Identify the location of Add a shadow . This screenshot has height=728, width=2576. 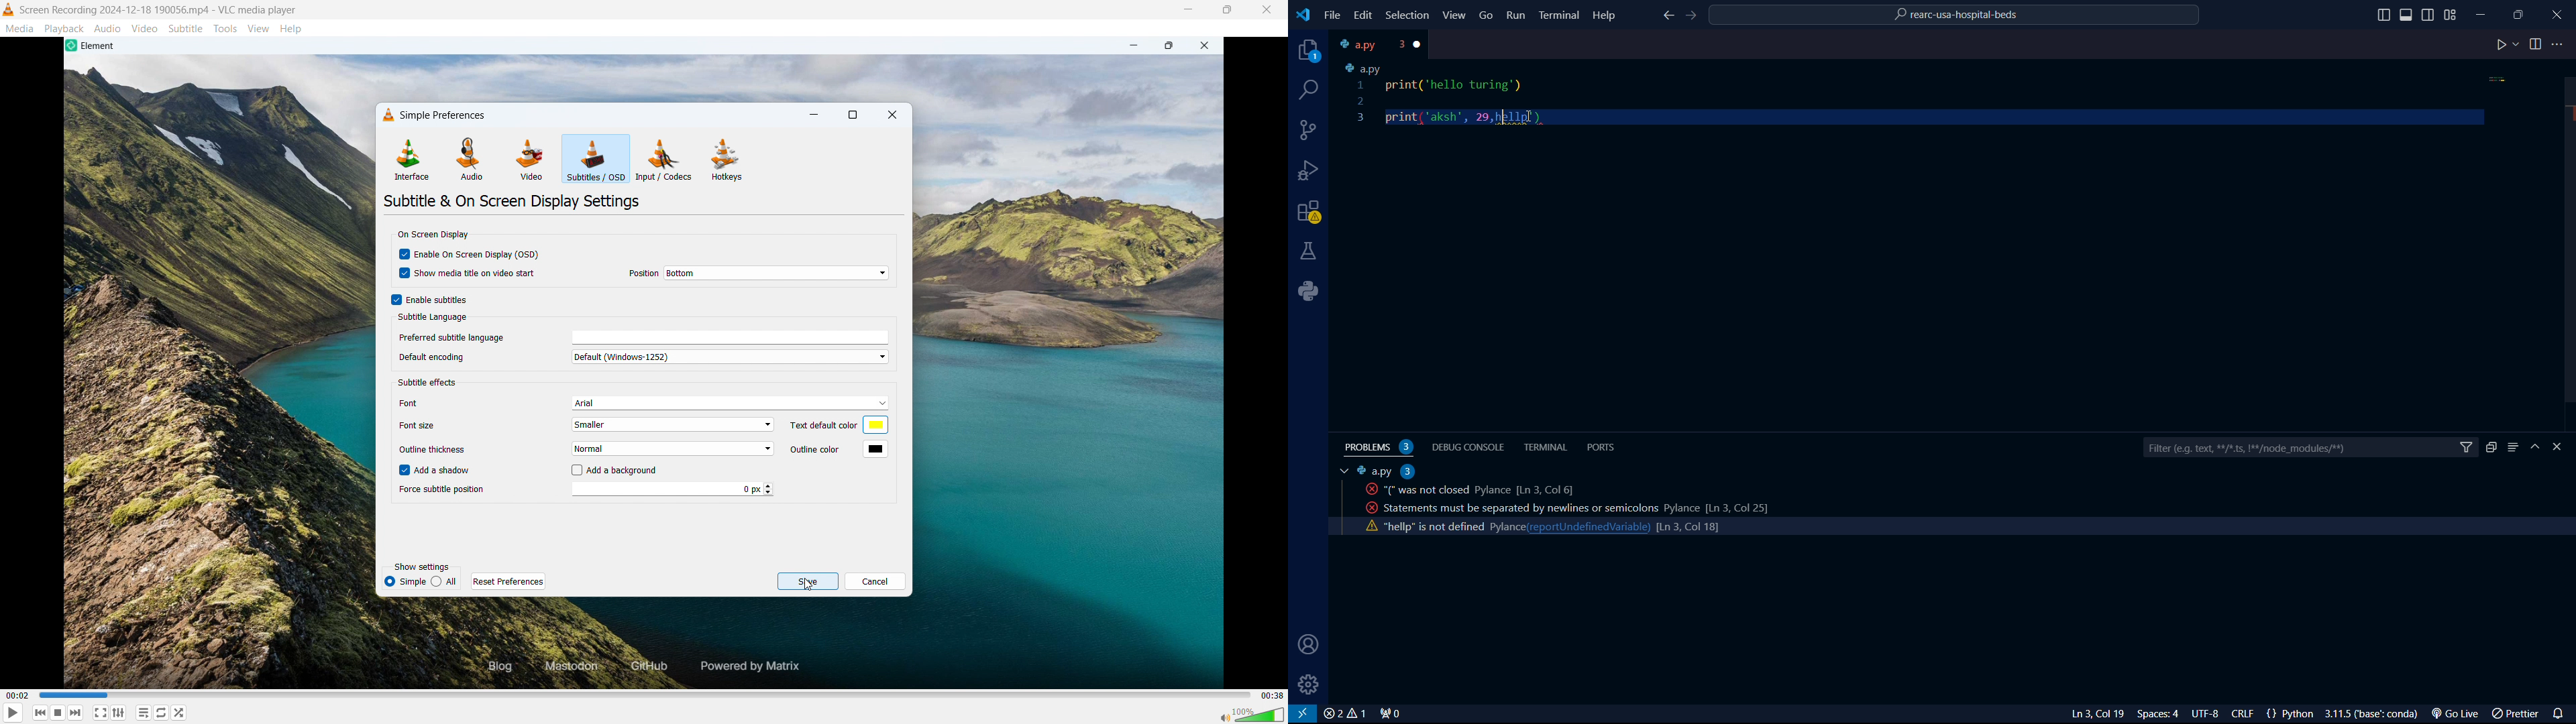
(444, 469).